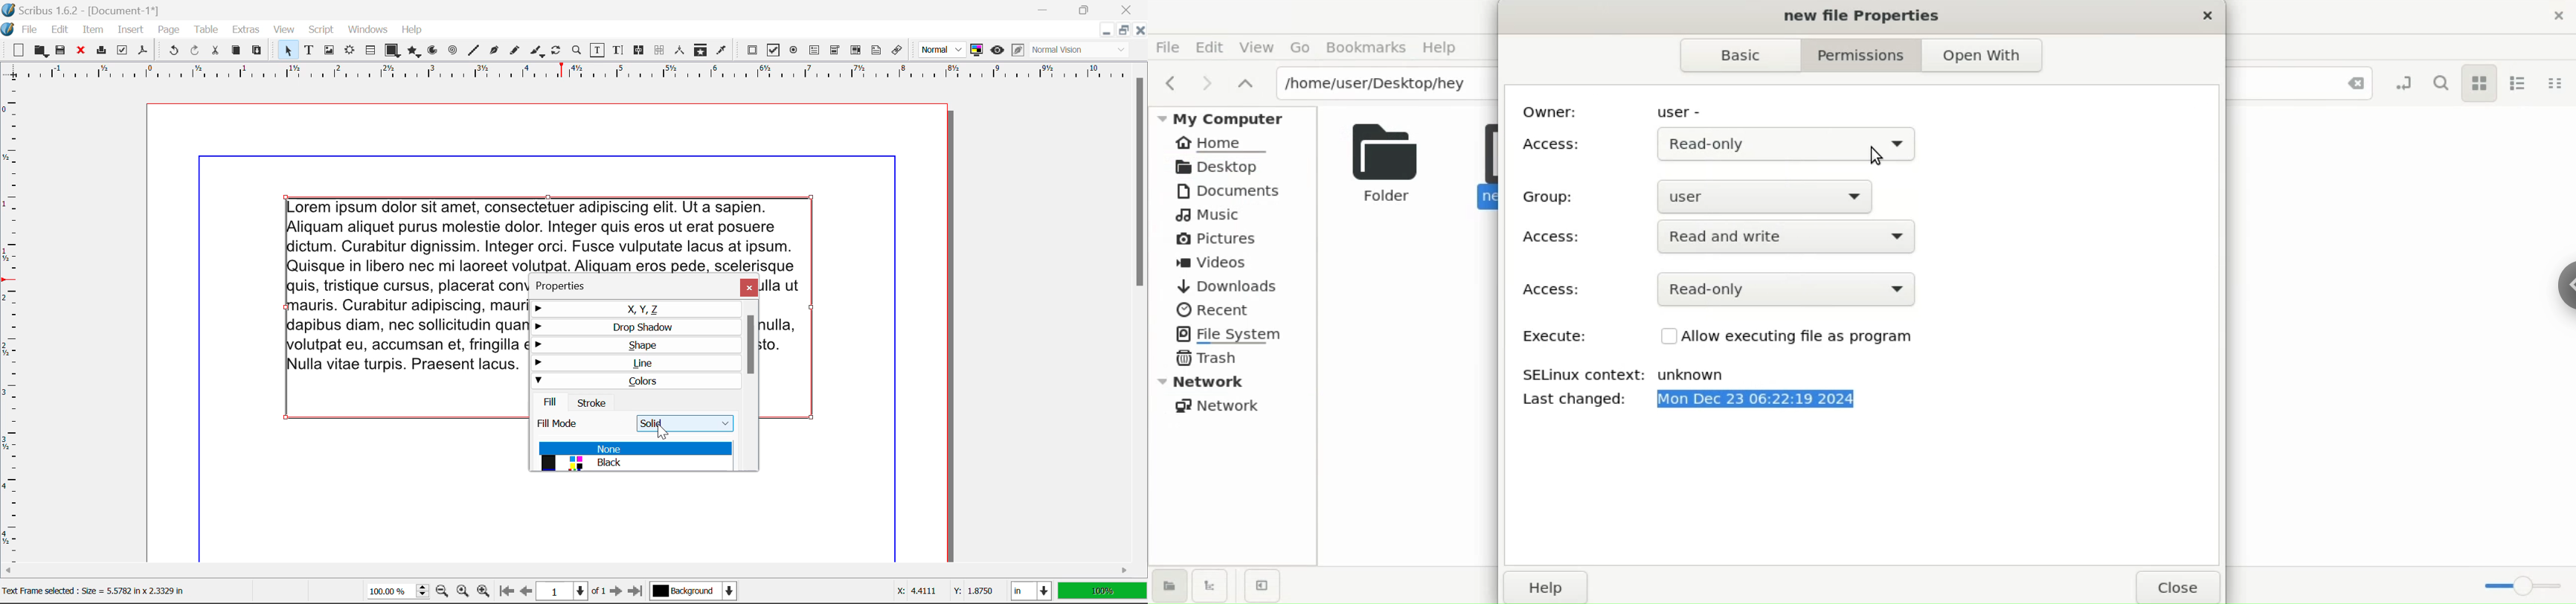  I want to click on Black, so click(635, 463).